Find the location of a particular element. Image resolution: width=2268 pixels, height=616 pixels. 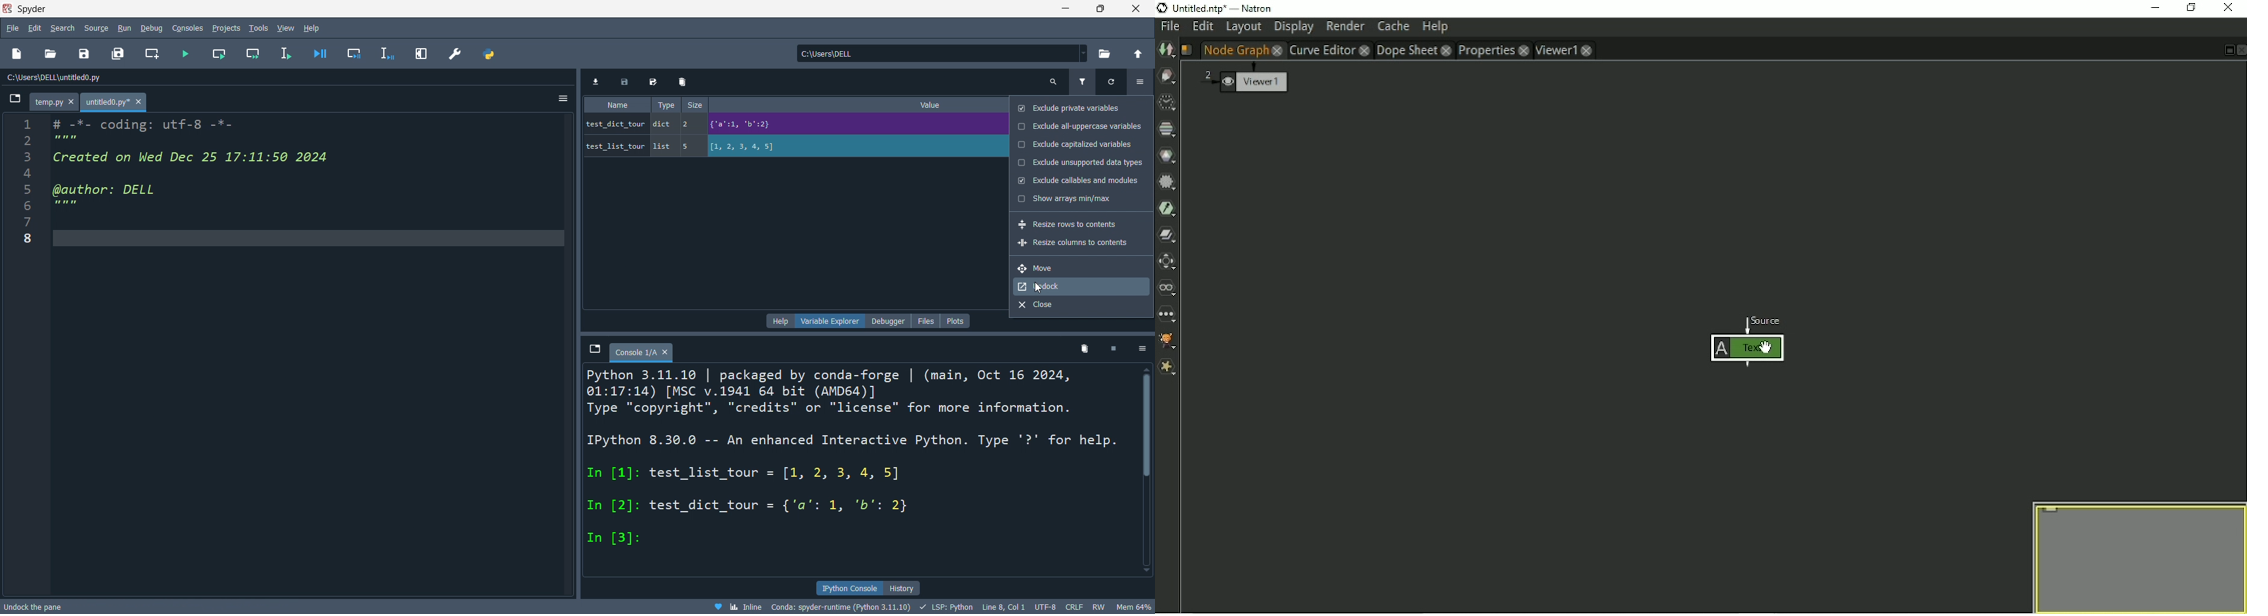

unlock the pane is located at coordinates (41, 607).